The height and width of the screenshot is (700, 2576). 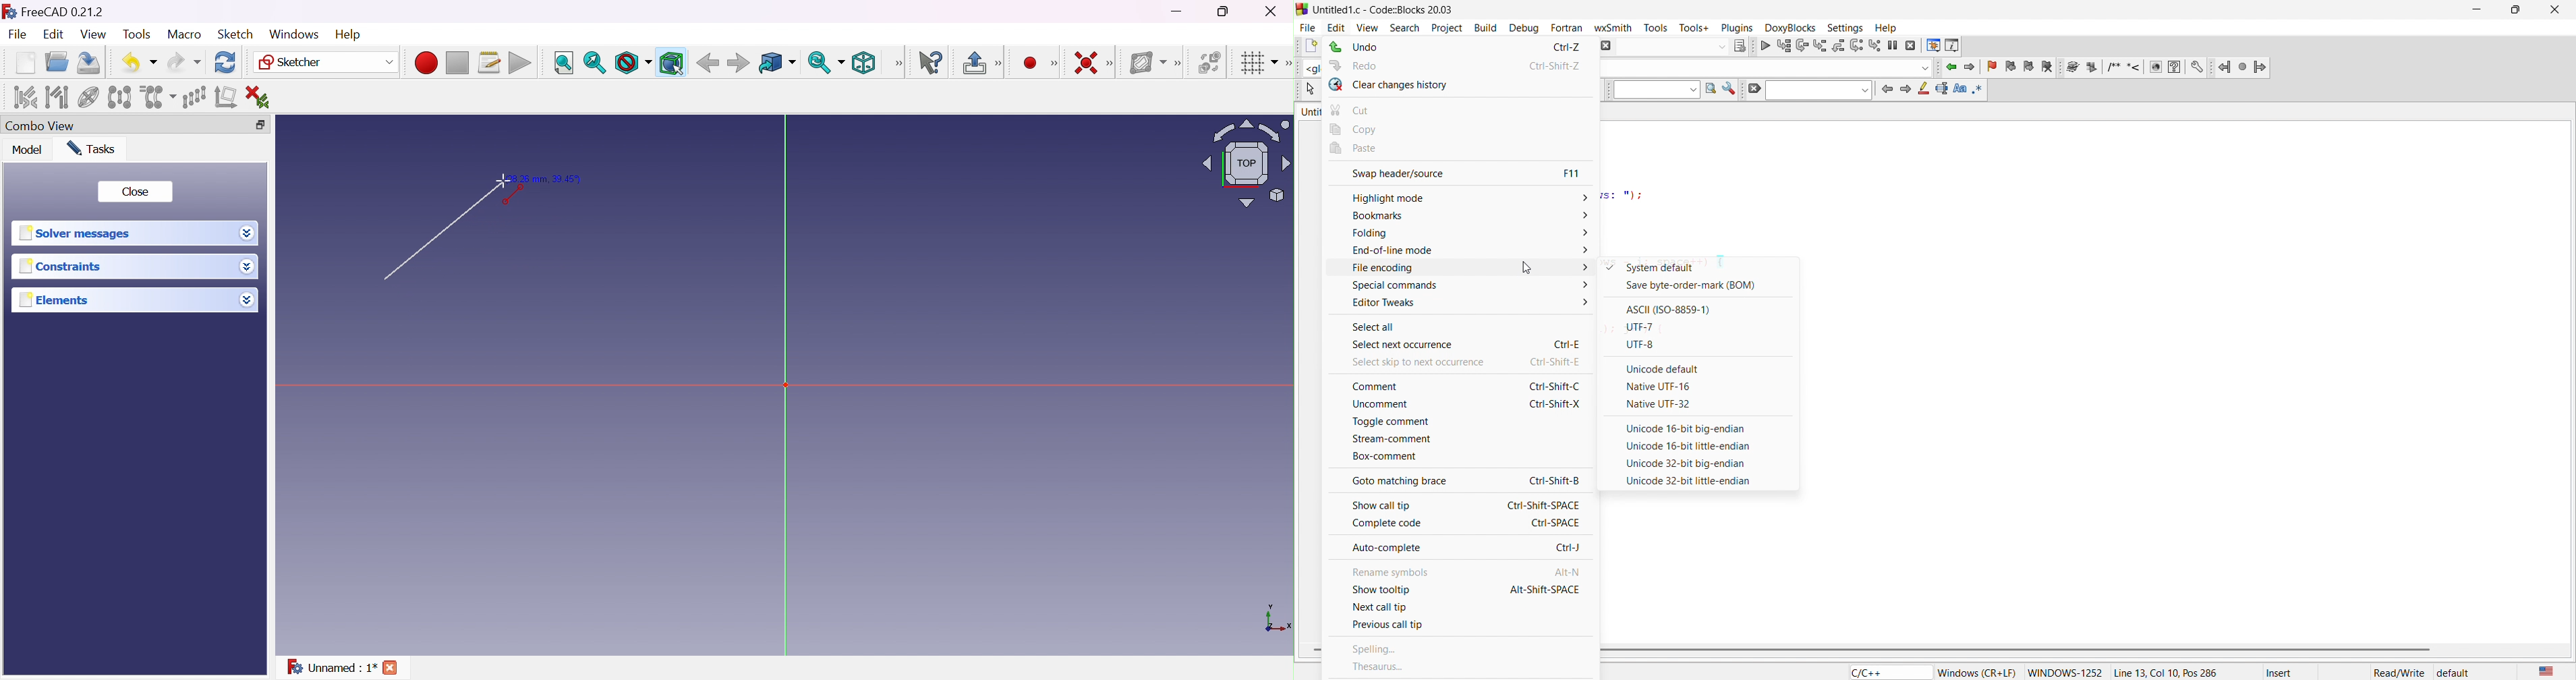 What do you see at coordinates (1084, 62) in the screenshot?
I see `Constrain coincident` at bounding box center [1084, 62].